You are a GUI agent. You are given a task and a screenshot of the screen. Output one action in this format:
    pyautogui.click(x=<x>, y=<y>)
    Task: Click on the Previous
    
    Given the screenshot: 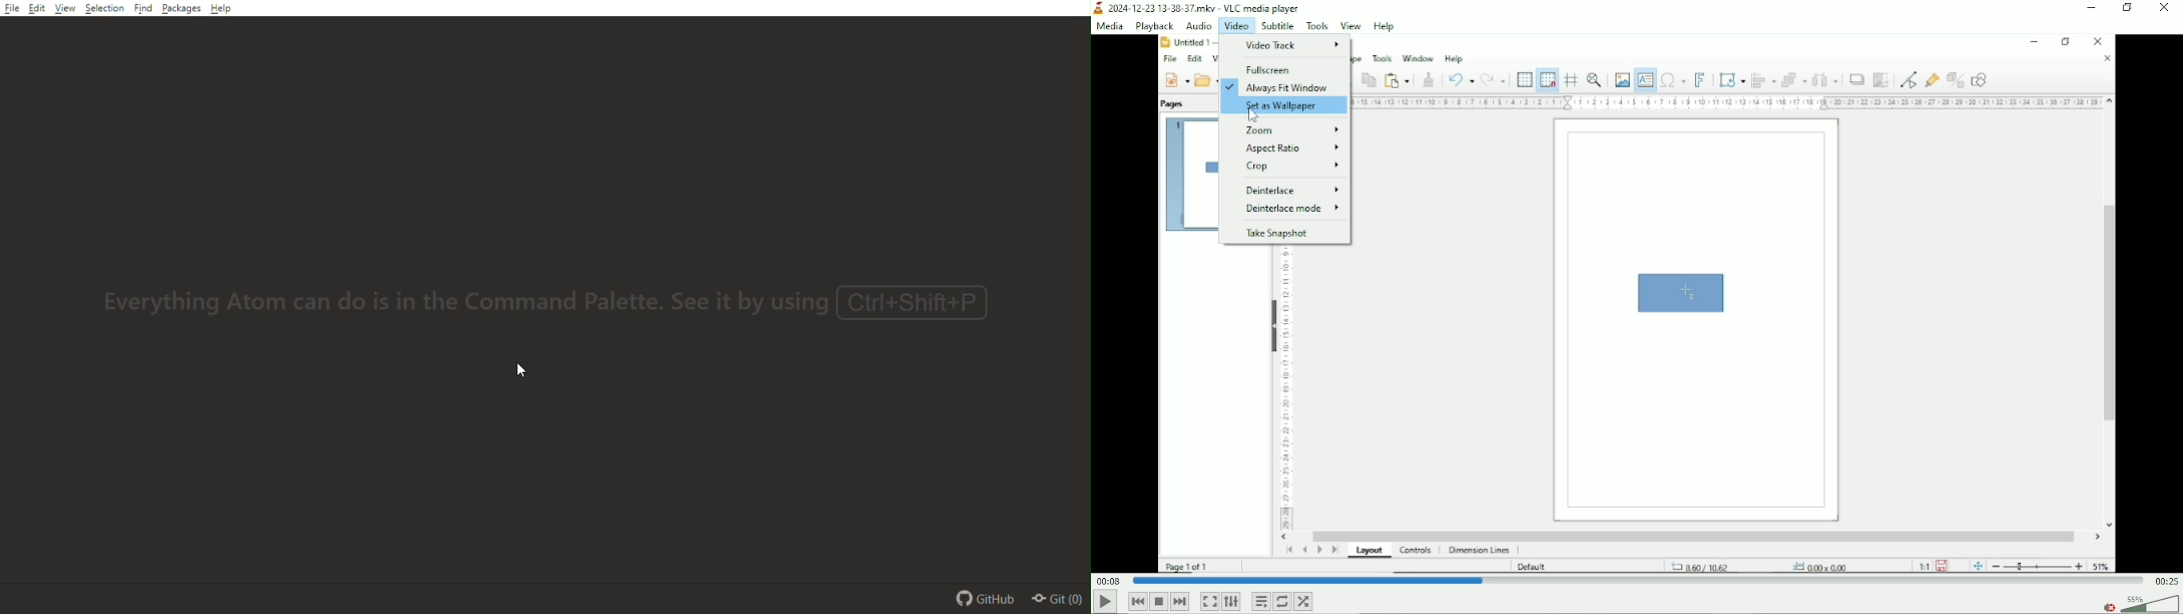 What is the action you would take?
    pyautogui.click(x=1136, y=601)
    